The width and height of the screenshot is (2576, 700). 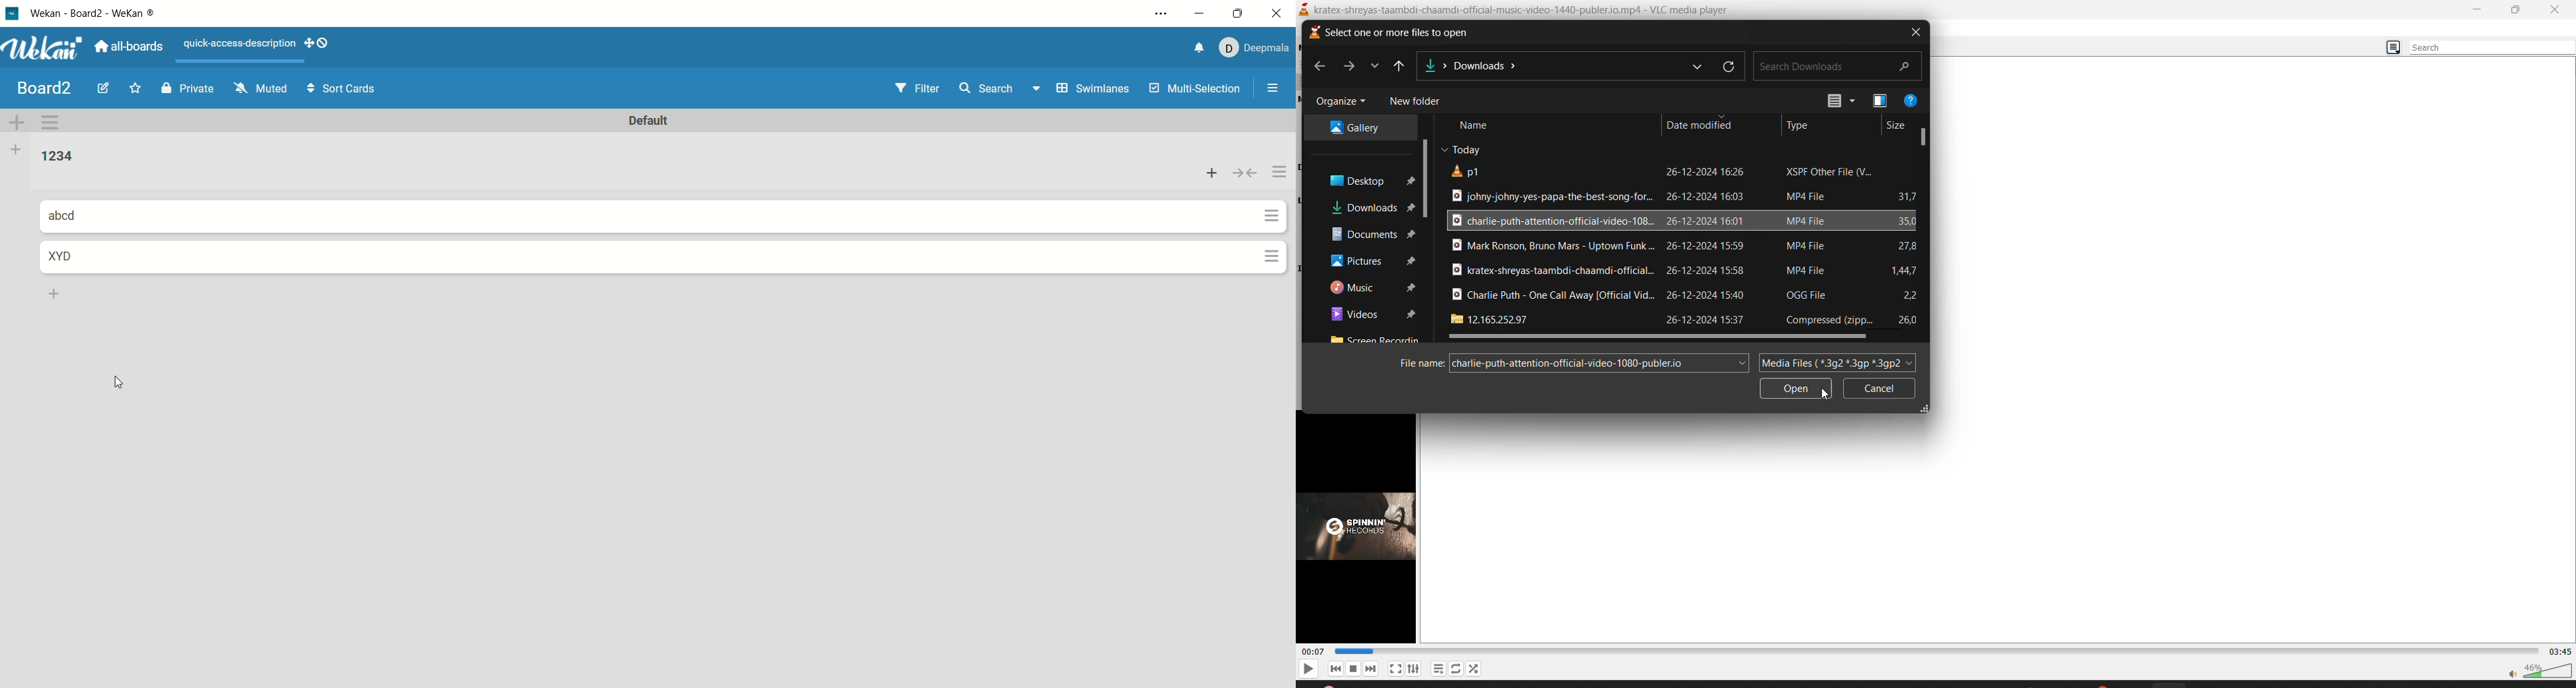 What do you see at coordinates (1437, 671) in the screenshot?
I see `playlist` at bounding box center [1437, 671].